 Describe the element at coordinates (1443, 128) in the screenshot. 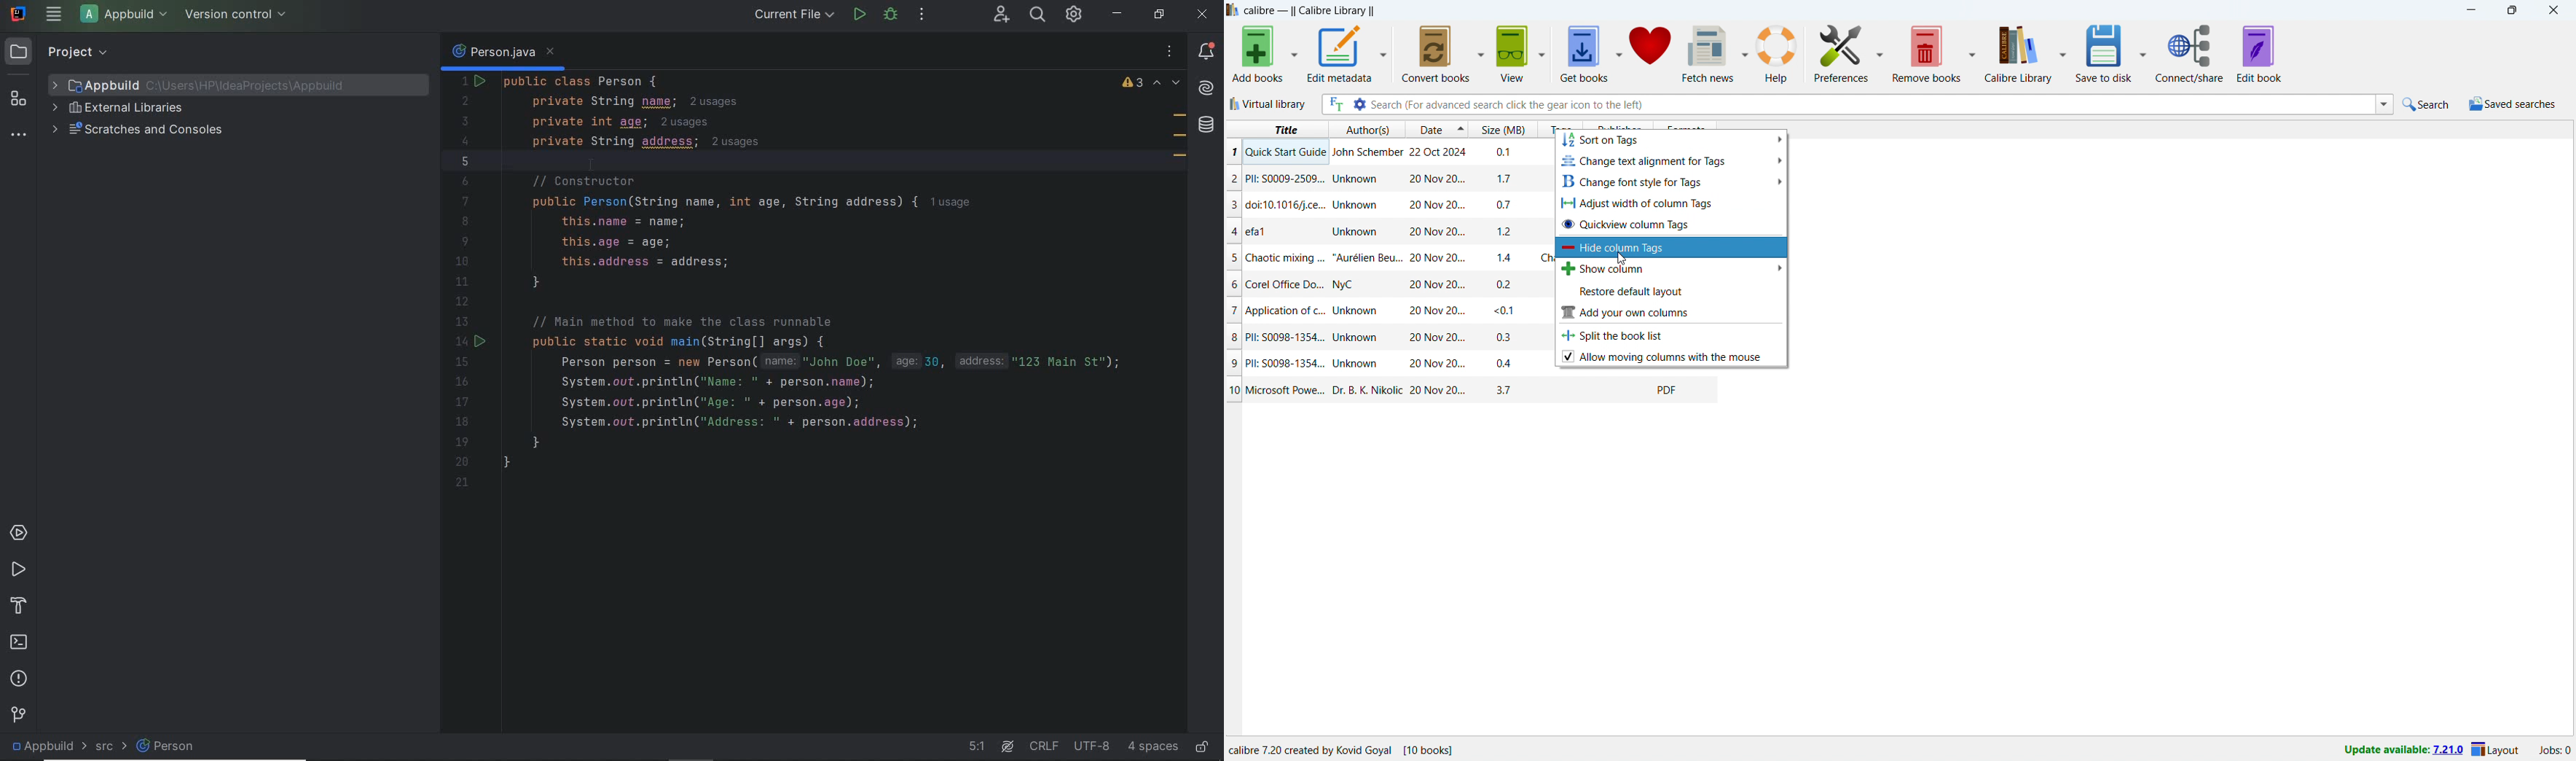

I see `sort by size` at that location.